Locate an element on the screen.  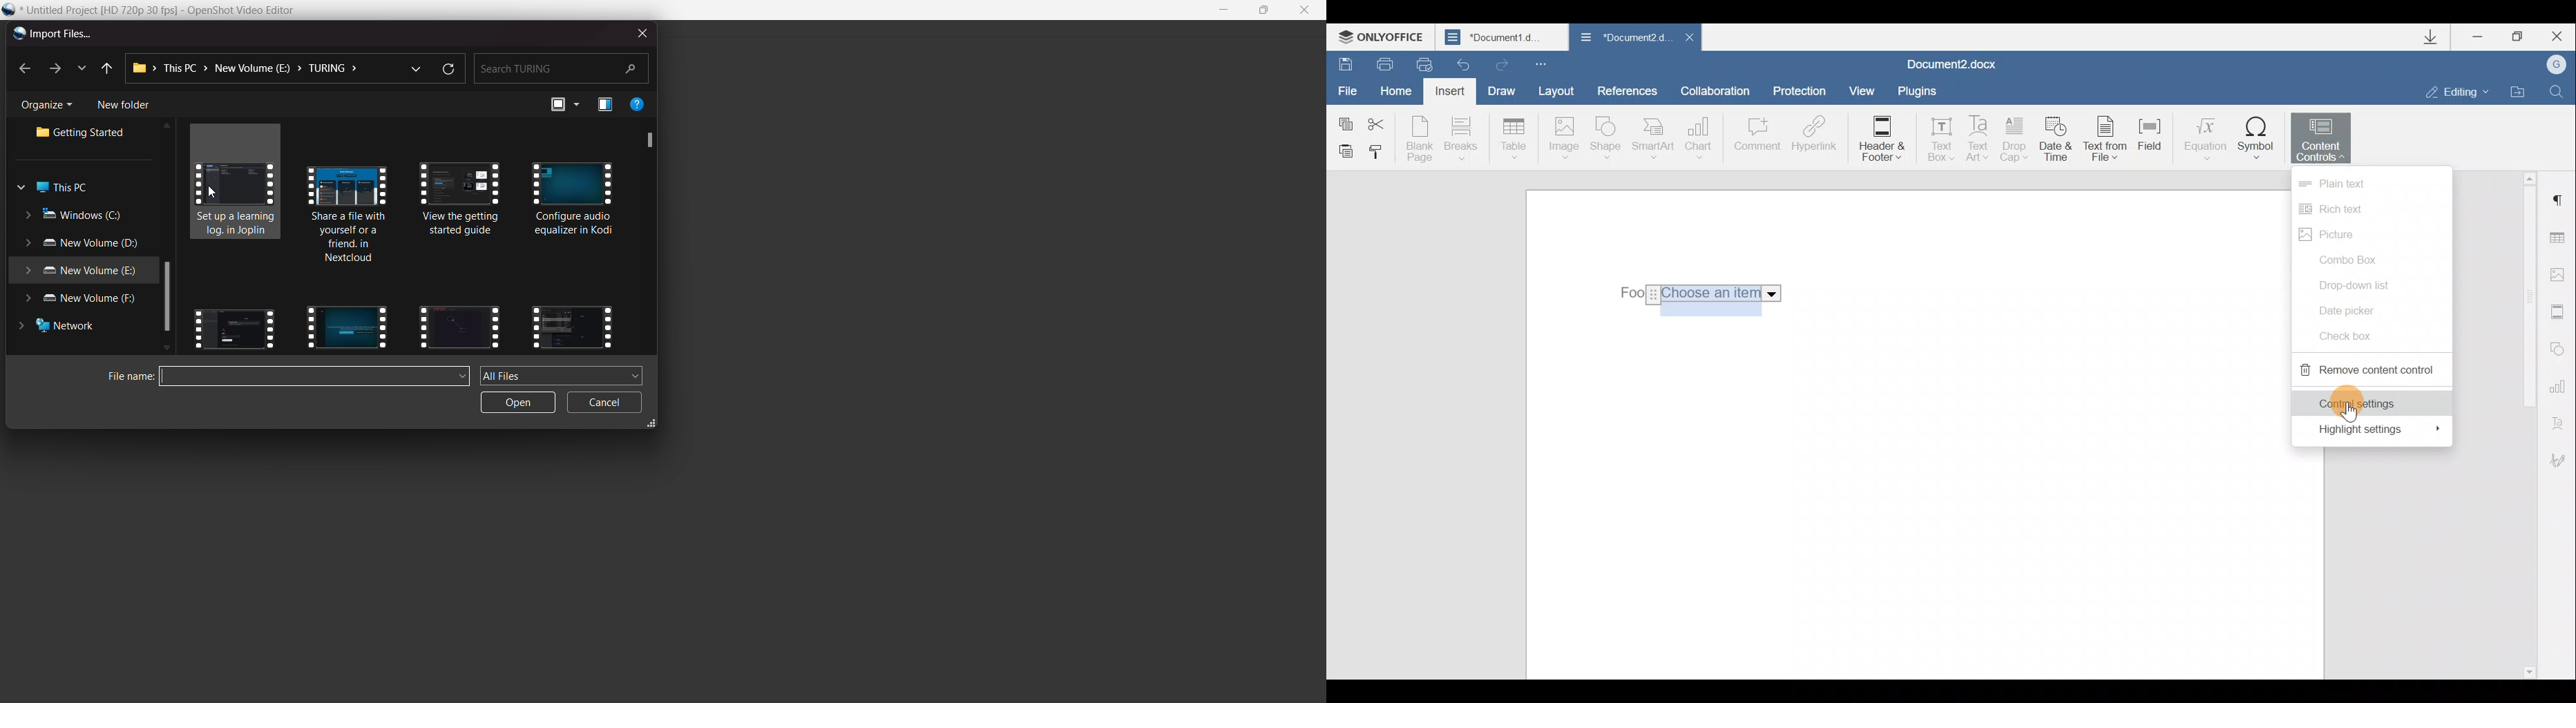
Find is located at coordinates (2558, 91).